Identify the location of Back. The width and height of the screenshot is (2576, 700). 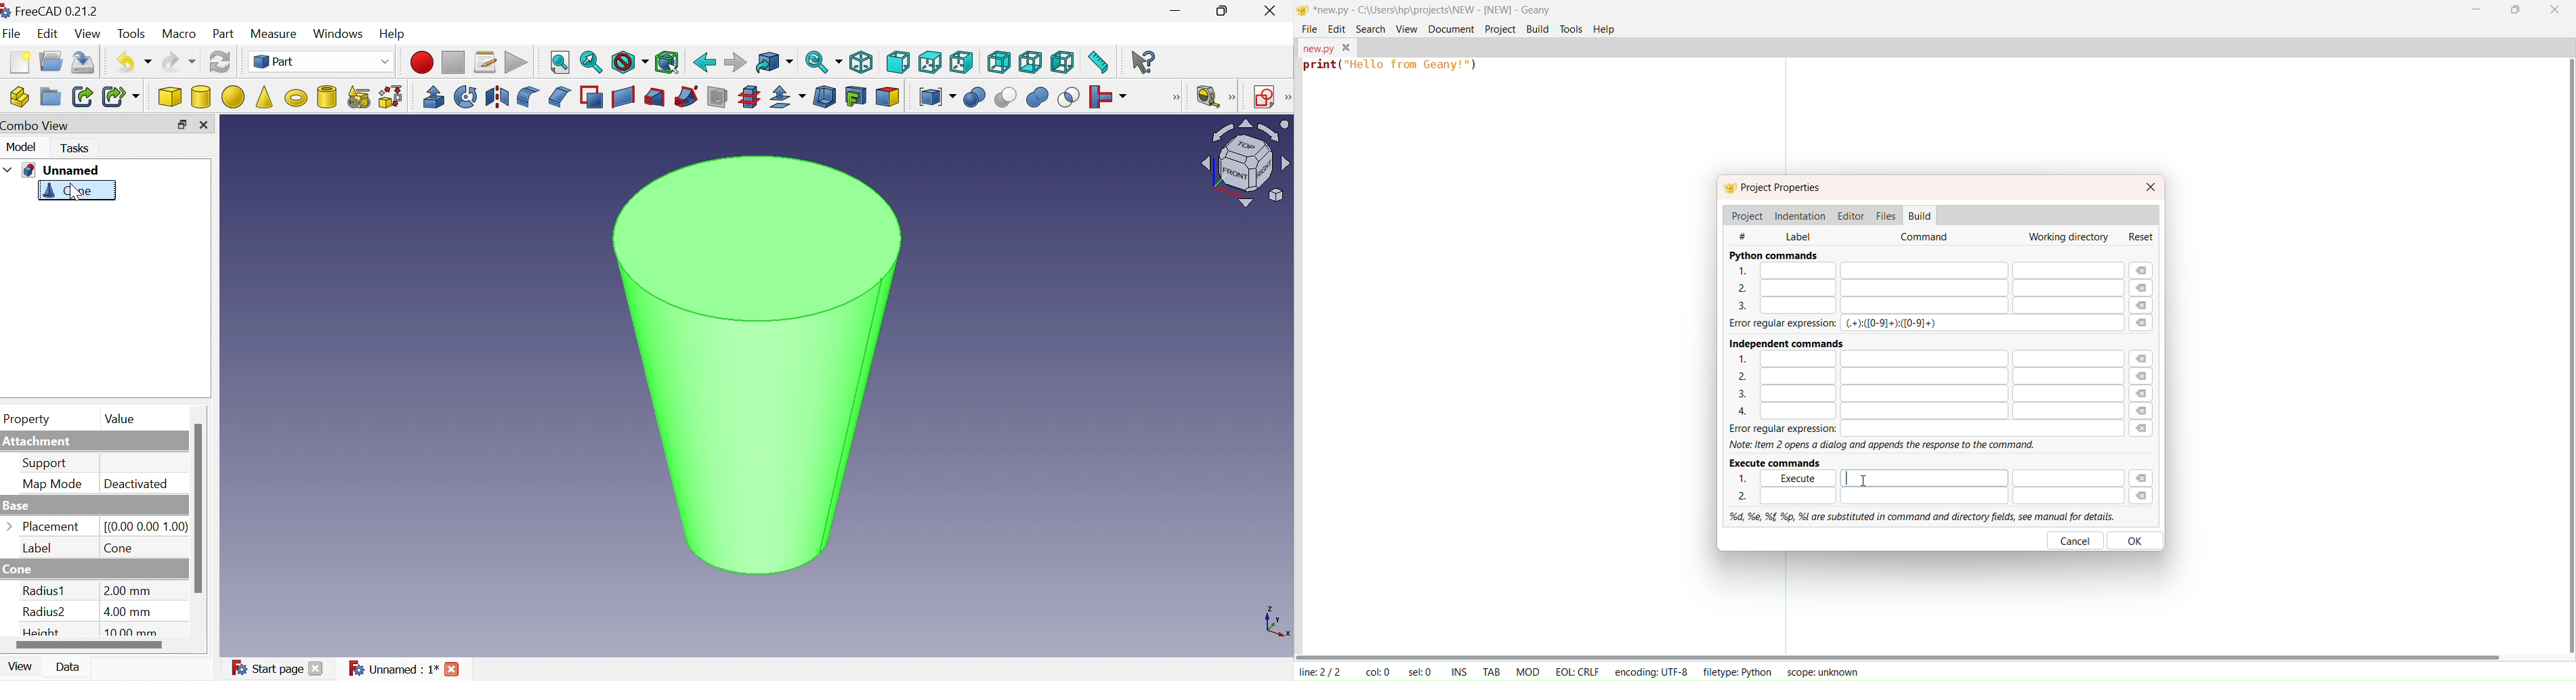
(704, 63).